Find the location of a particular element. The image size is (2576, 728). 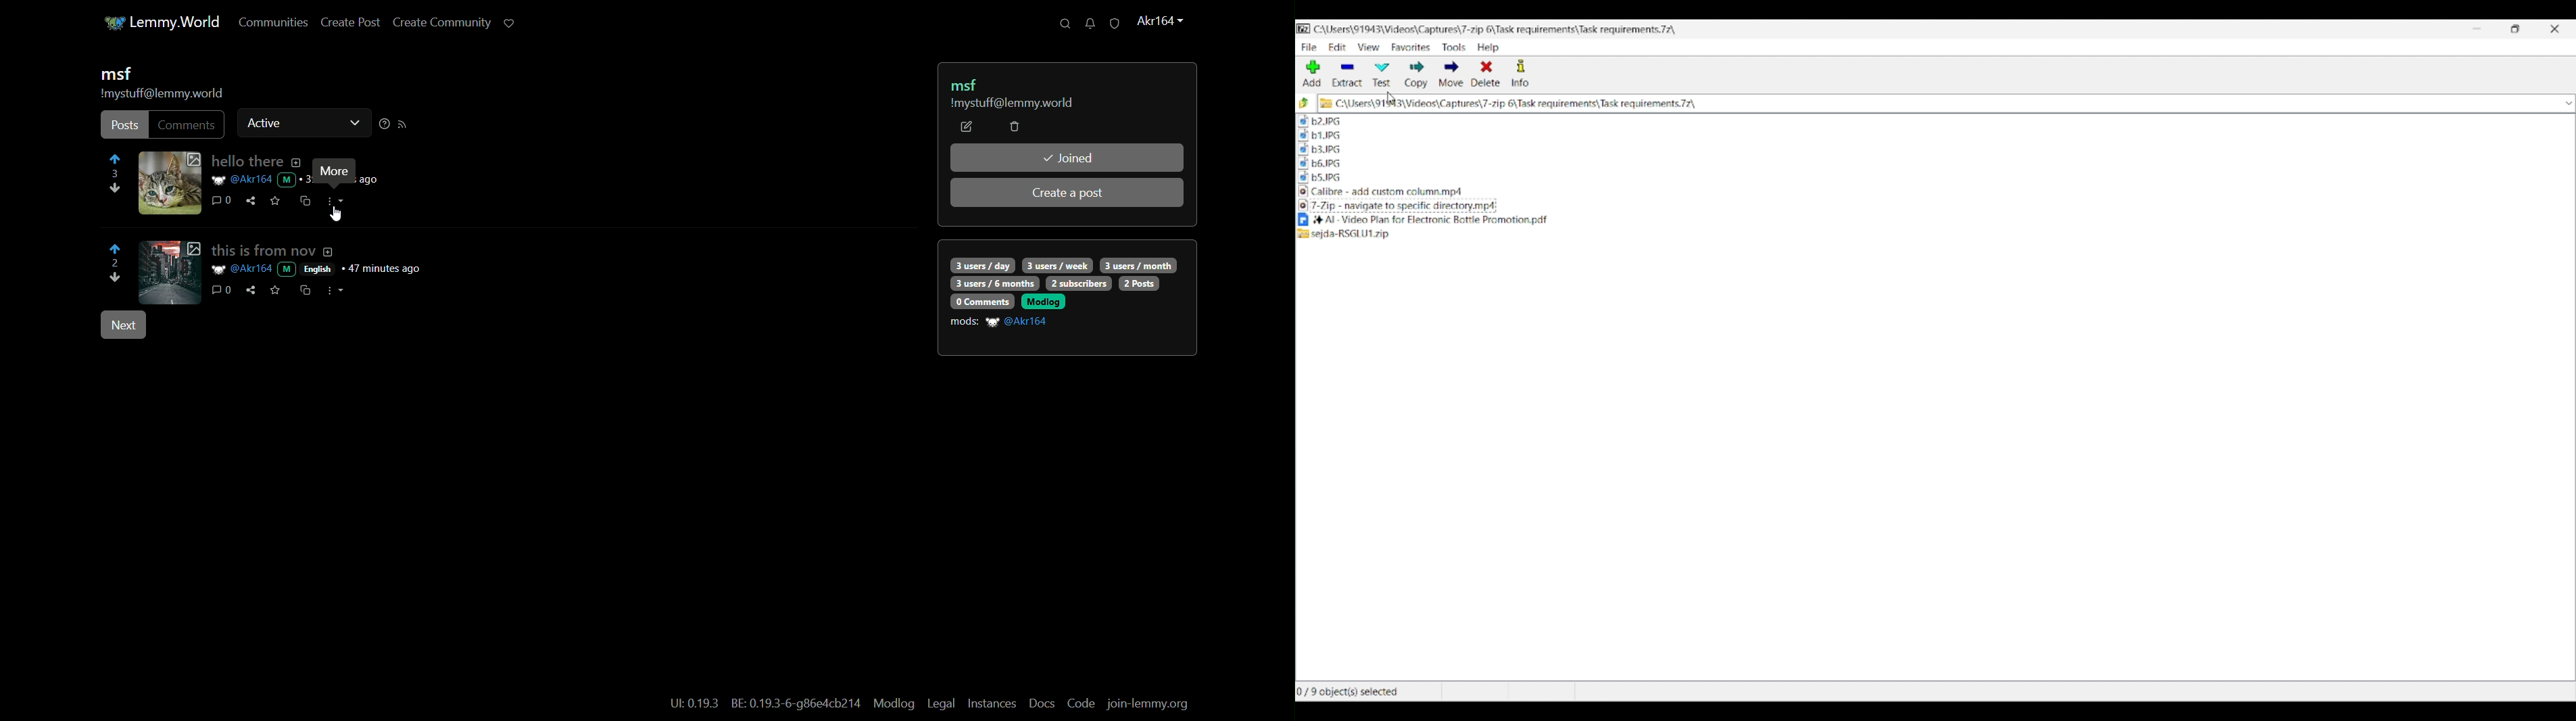

post title is located at coordinates (253, 162).